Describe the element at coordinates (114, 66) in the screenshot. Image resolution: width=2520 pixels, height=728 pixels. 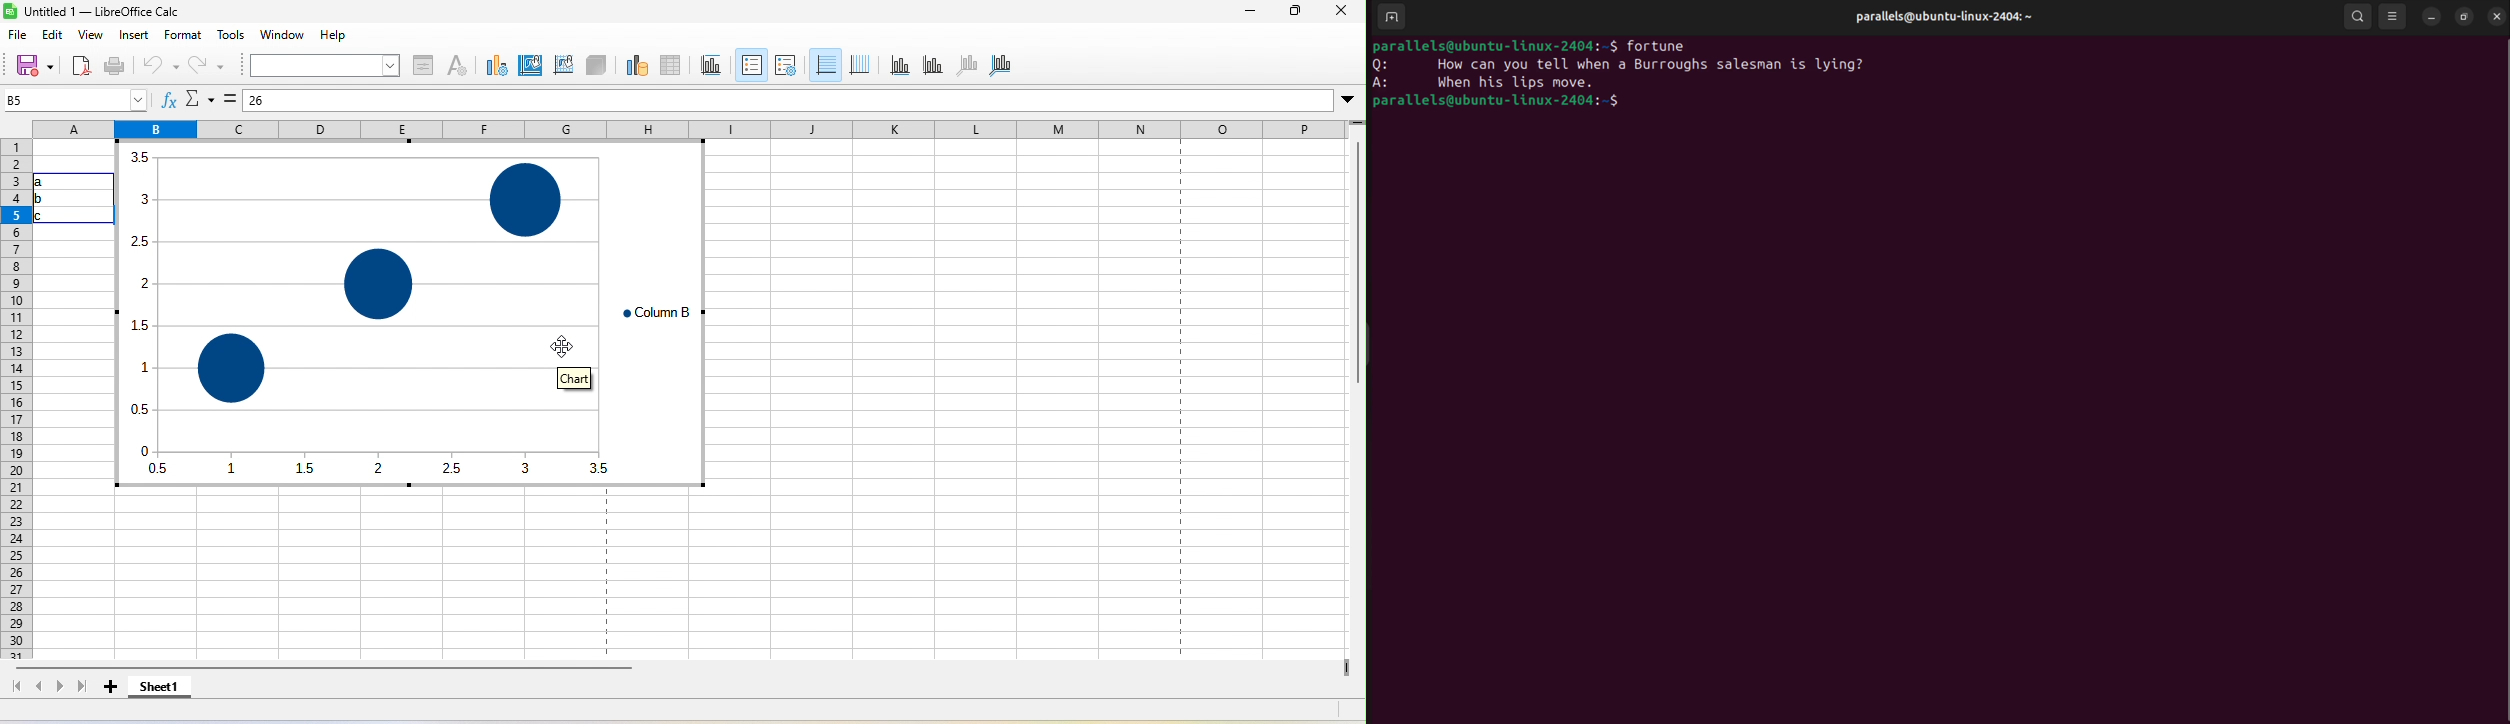
I see `print` at that location.